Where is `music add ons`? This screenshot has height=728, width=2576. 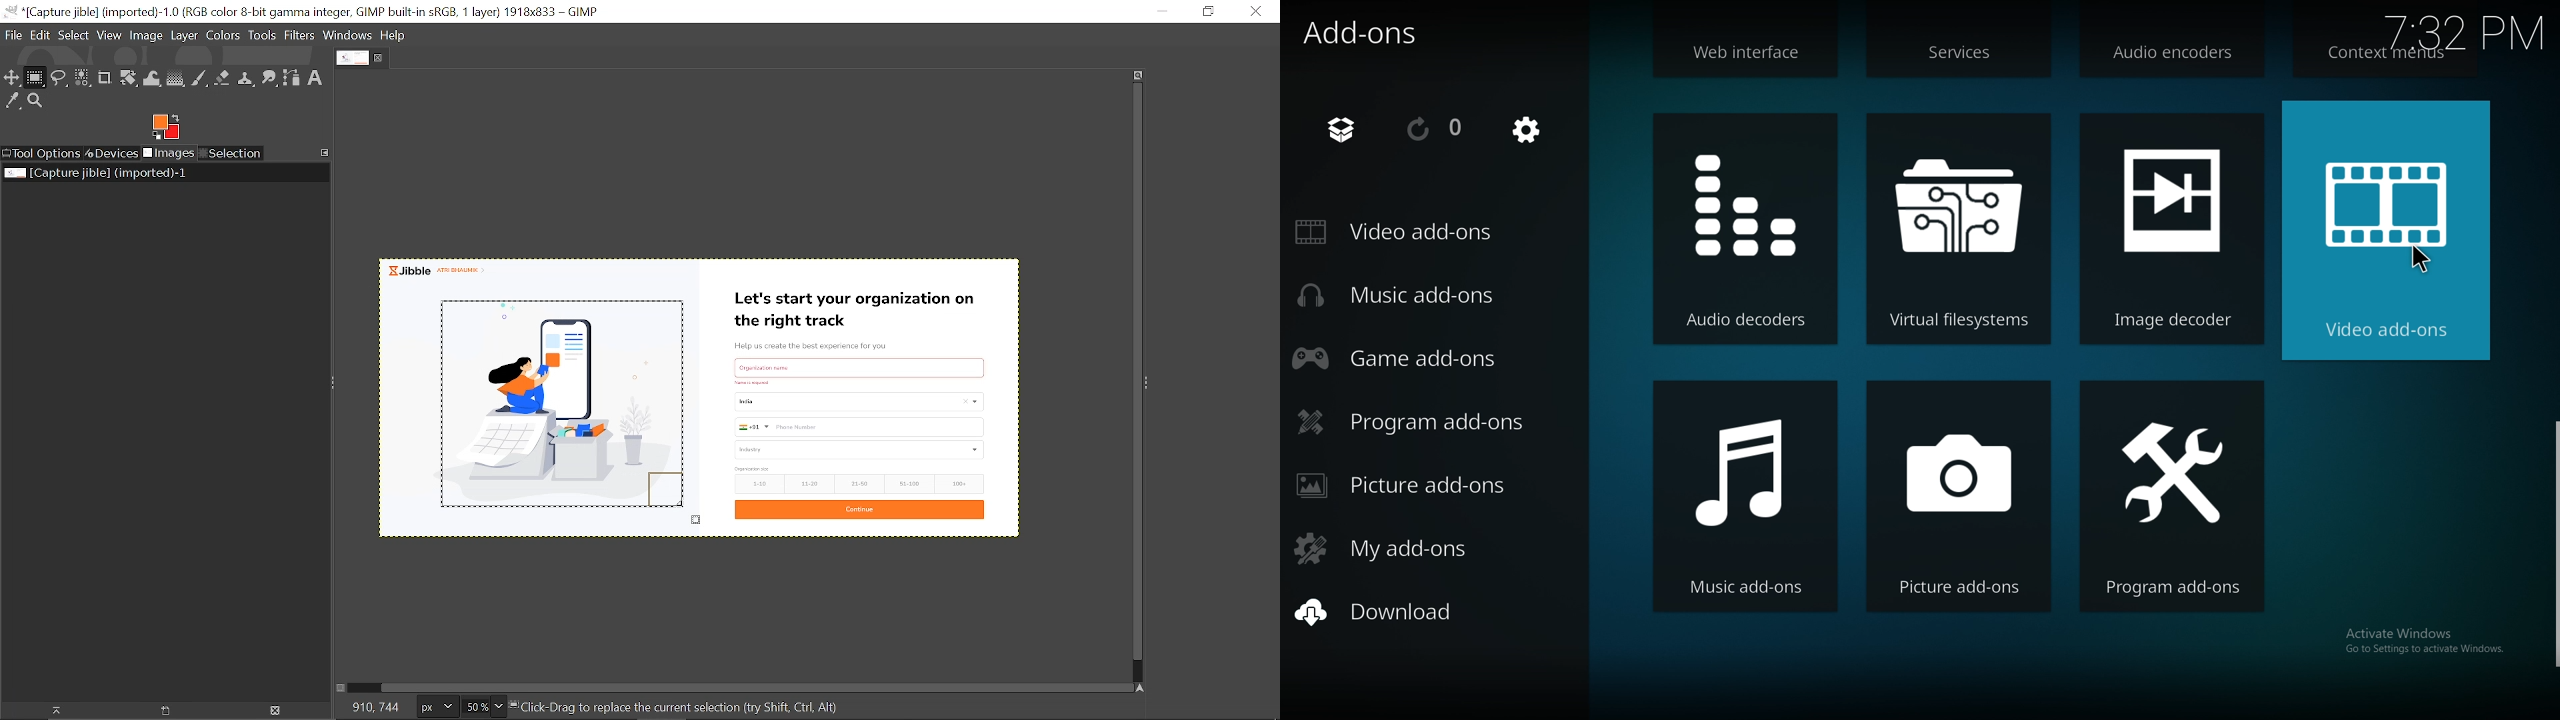 music add ons is located at coordinates (1405, 295).